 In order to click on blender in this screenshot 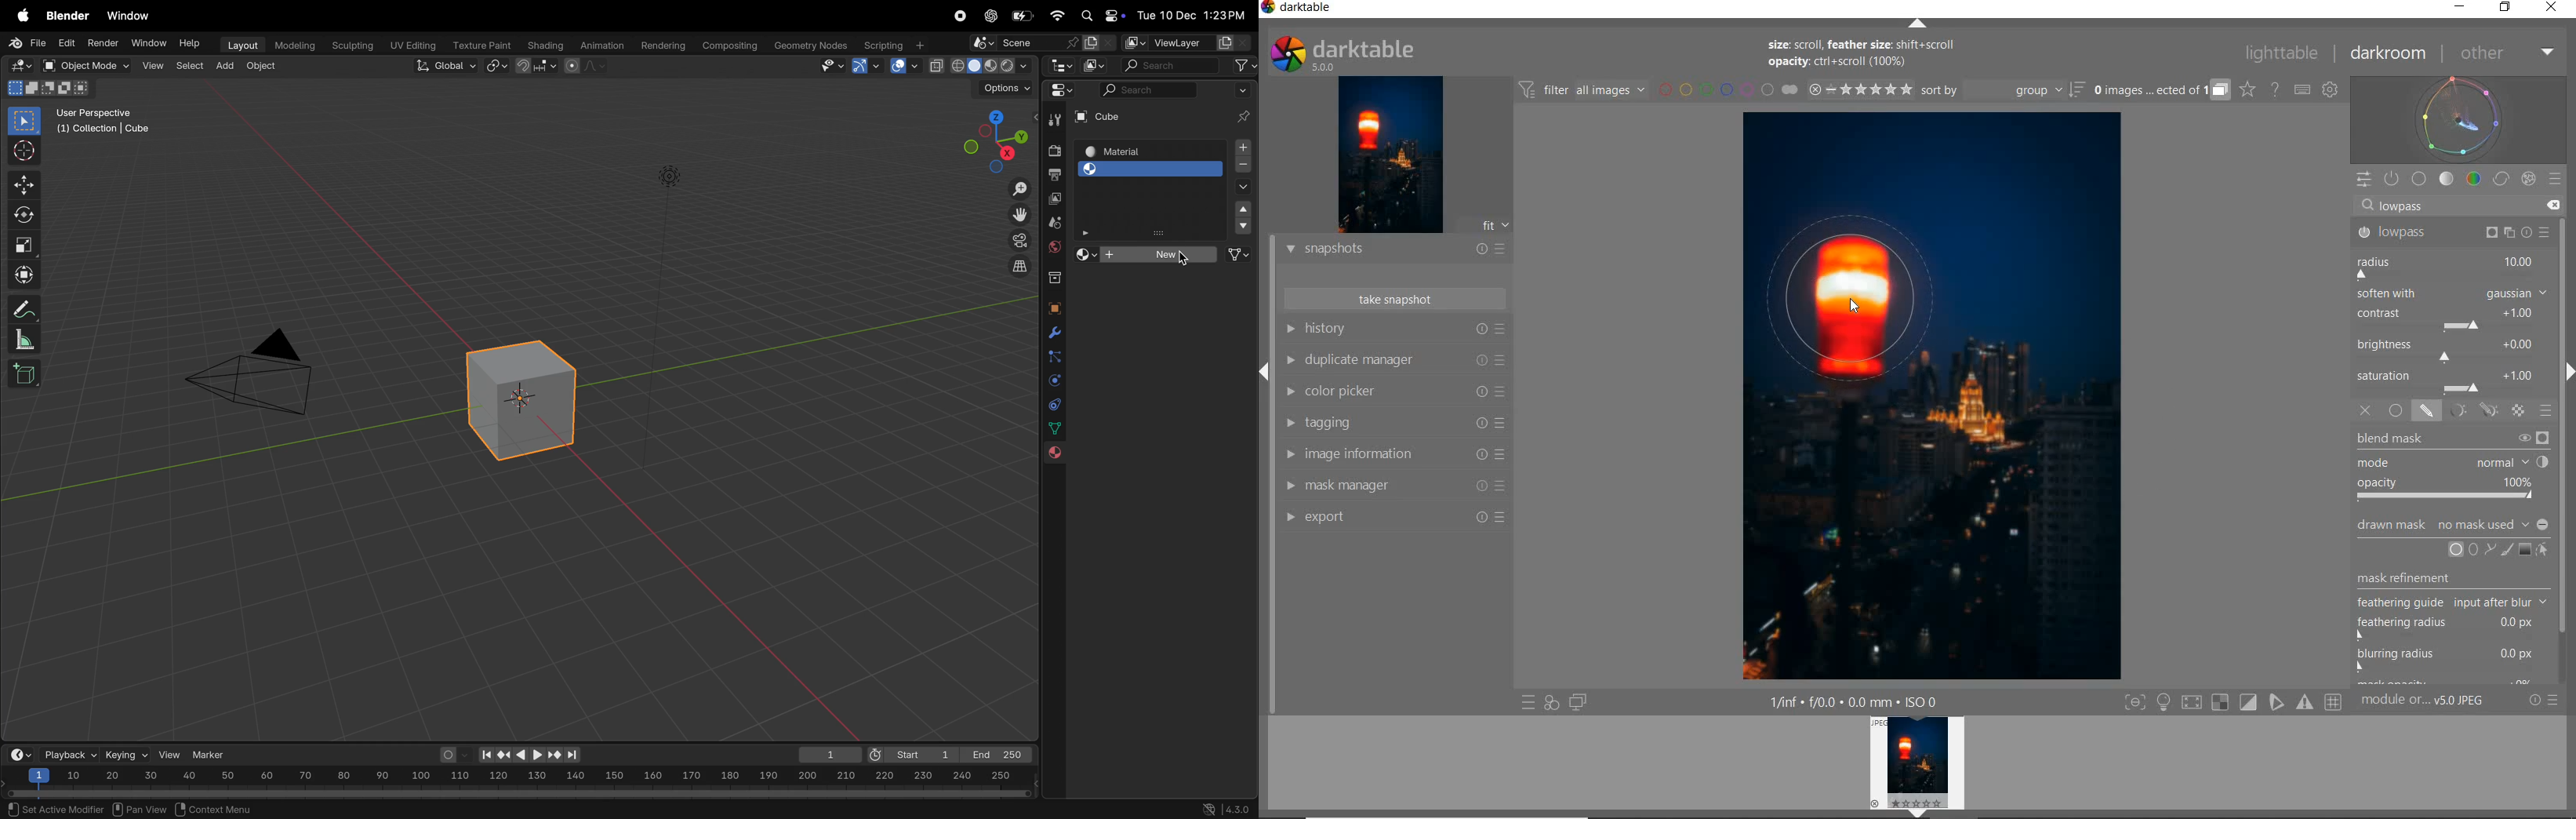, I will do `click(68, 16)`.